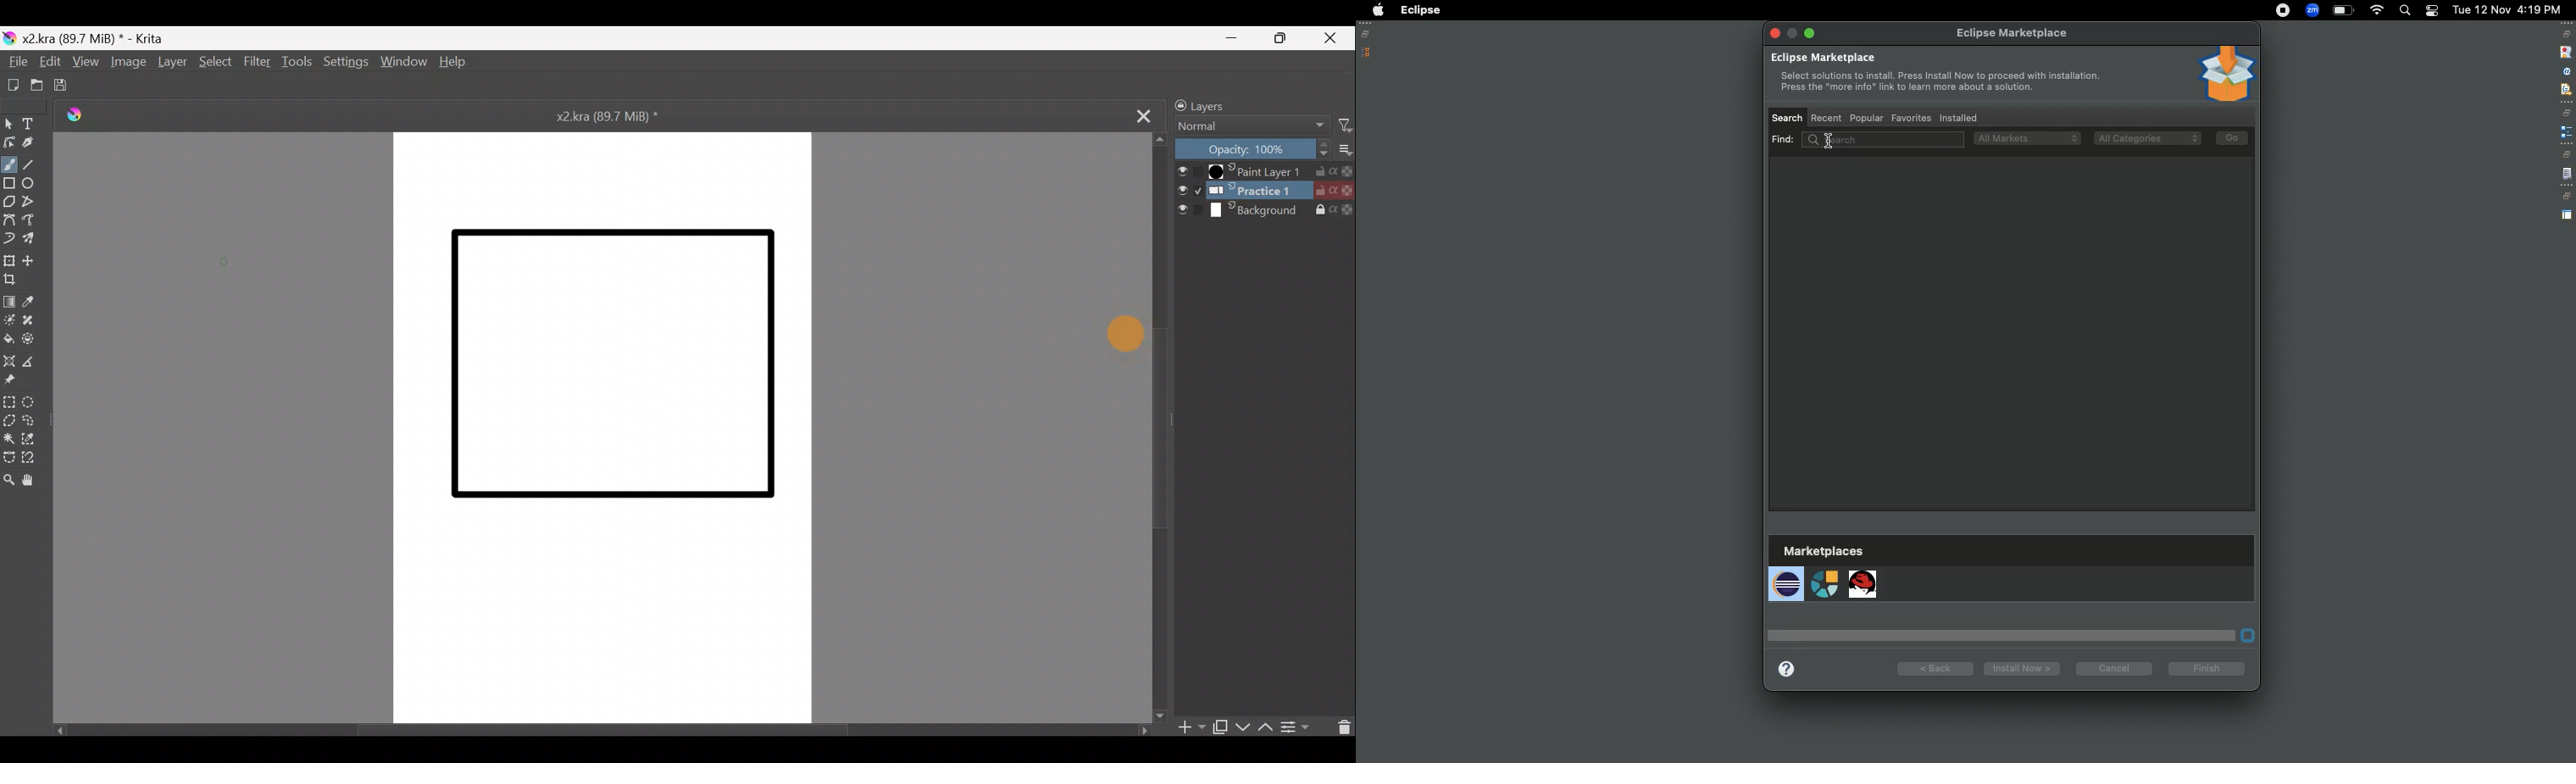 The width and height of the screenshot is (2576, 784). What do you see at coordinates (1935, 75) in the screenshot?
I see `Eclipse marketplace` at bounding box center [1935, 75].